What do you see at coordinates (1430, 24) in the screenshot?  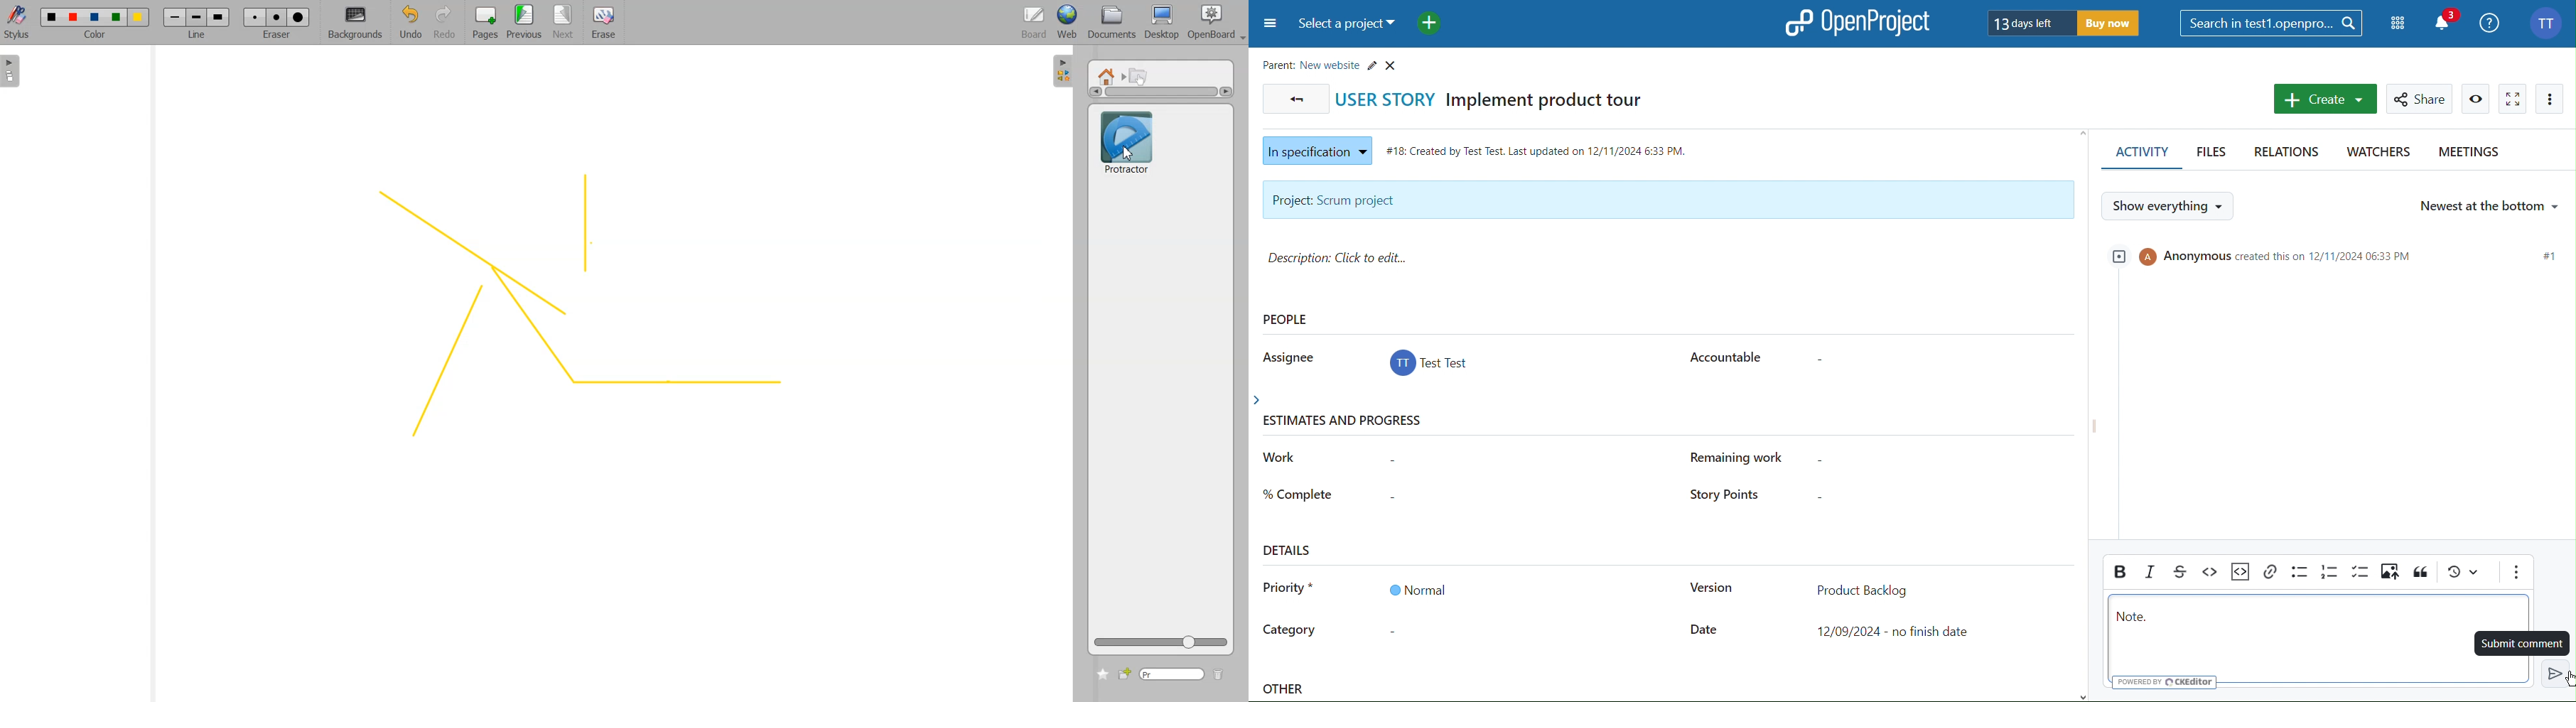 I see `Add new` at bounding box center [1430, 24].